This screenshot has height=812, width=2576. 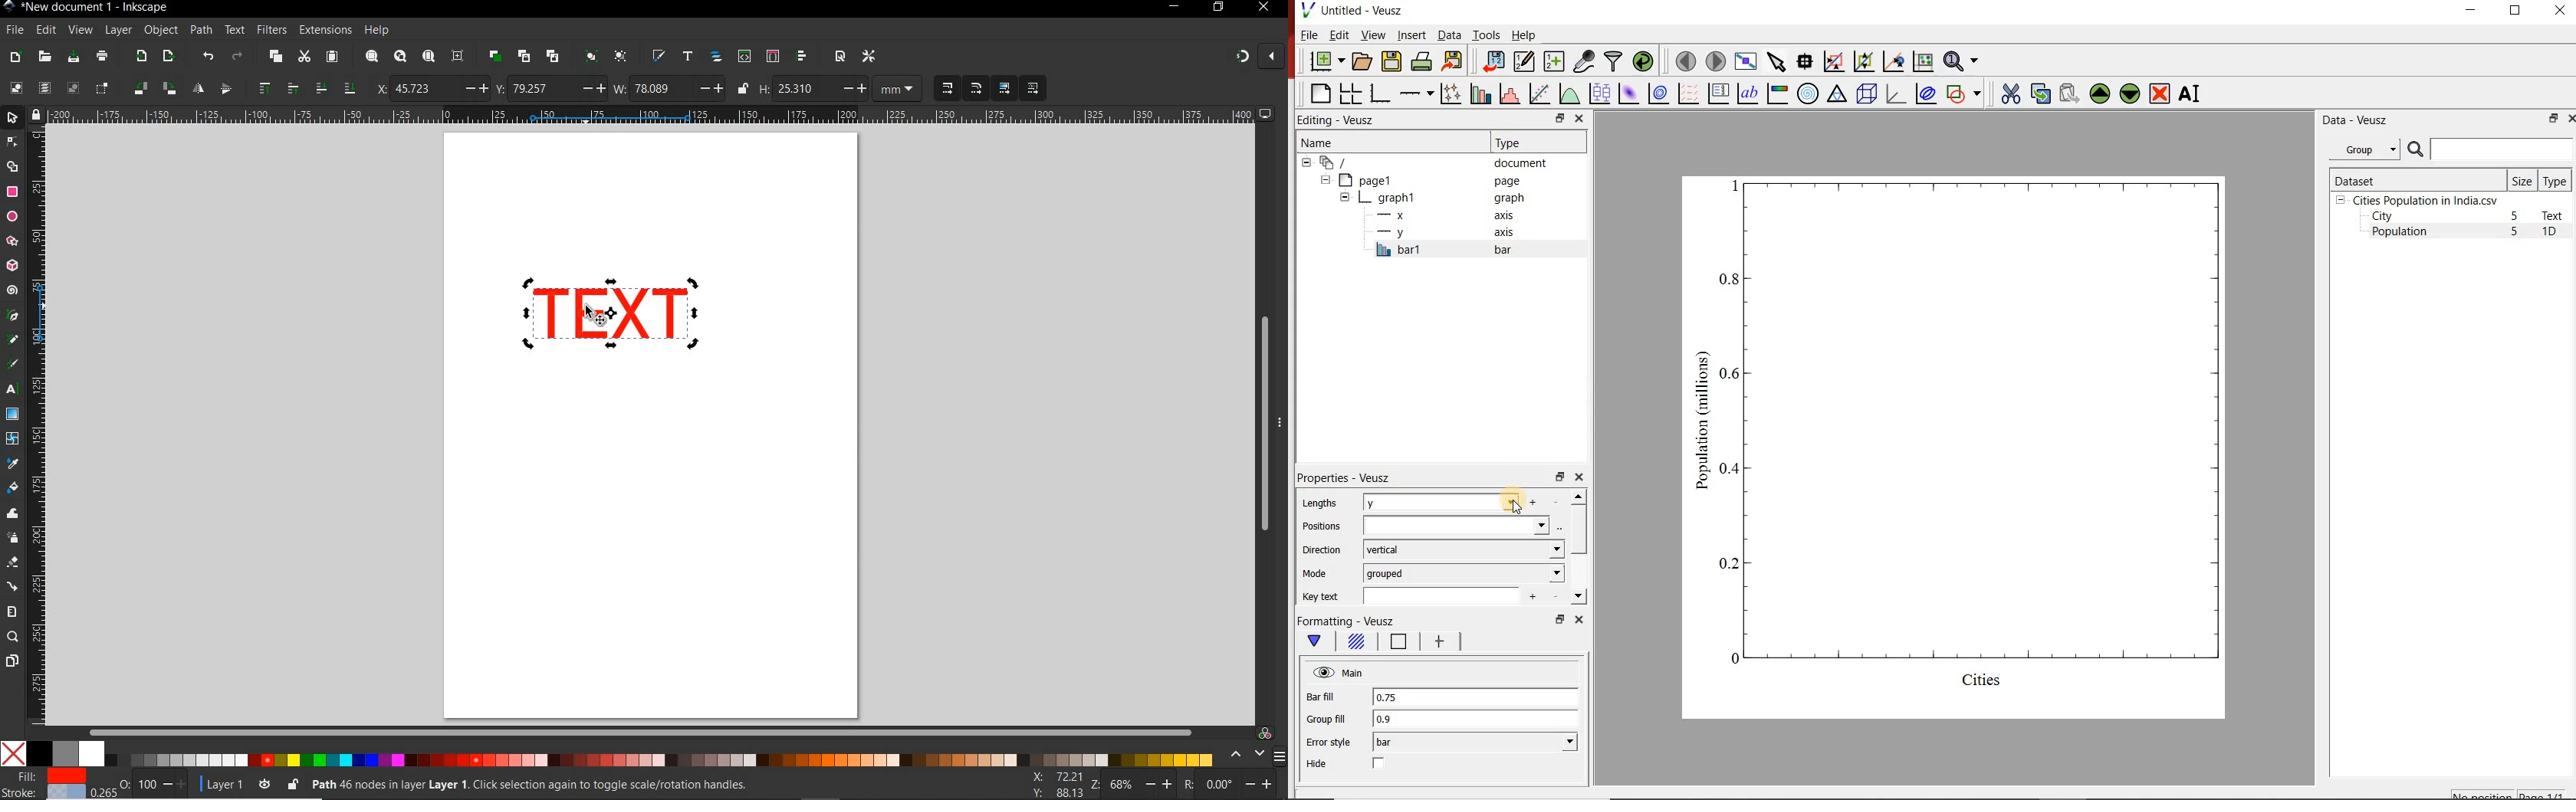 I want to click on Ternary graph, so click(x=1837, y=94).